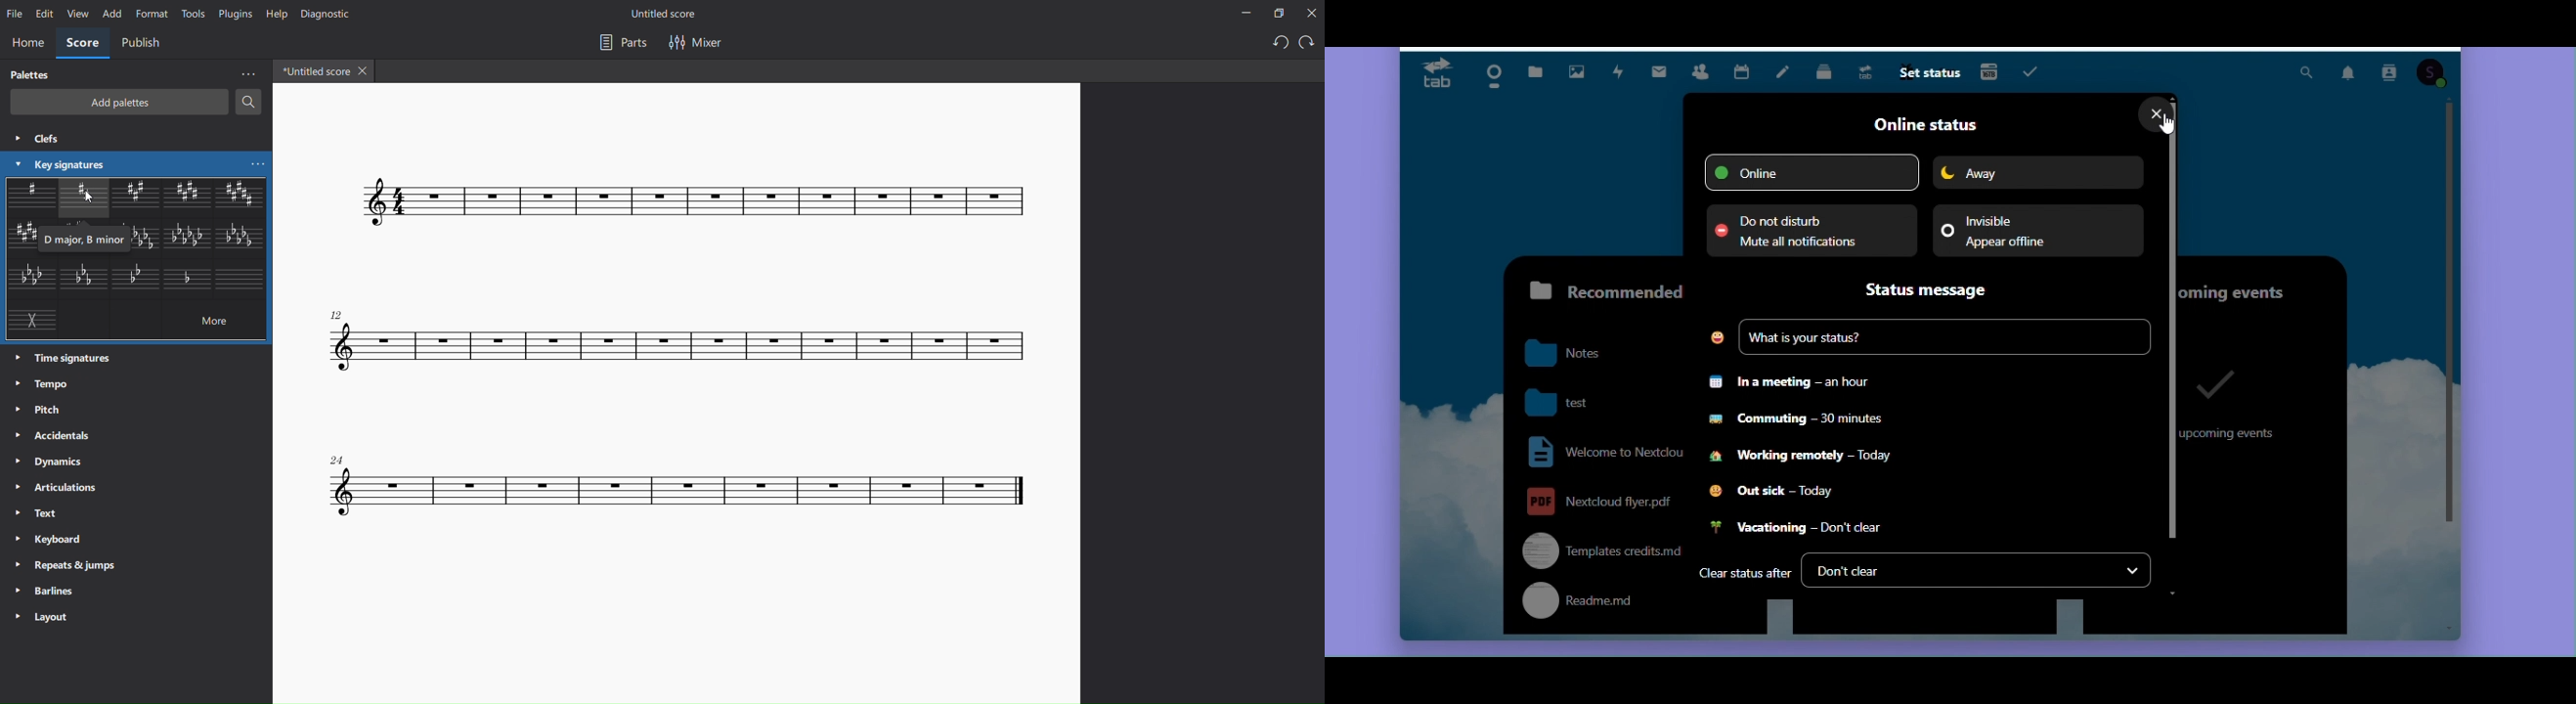 The image size is (2576, 728). What do you see at coordinates (49, 409) in the screenshot?
I see `pitch` at bounding box center [49, 409].